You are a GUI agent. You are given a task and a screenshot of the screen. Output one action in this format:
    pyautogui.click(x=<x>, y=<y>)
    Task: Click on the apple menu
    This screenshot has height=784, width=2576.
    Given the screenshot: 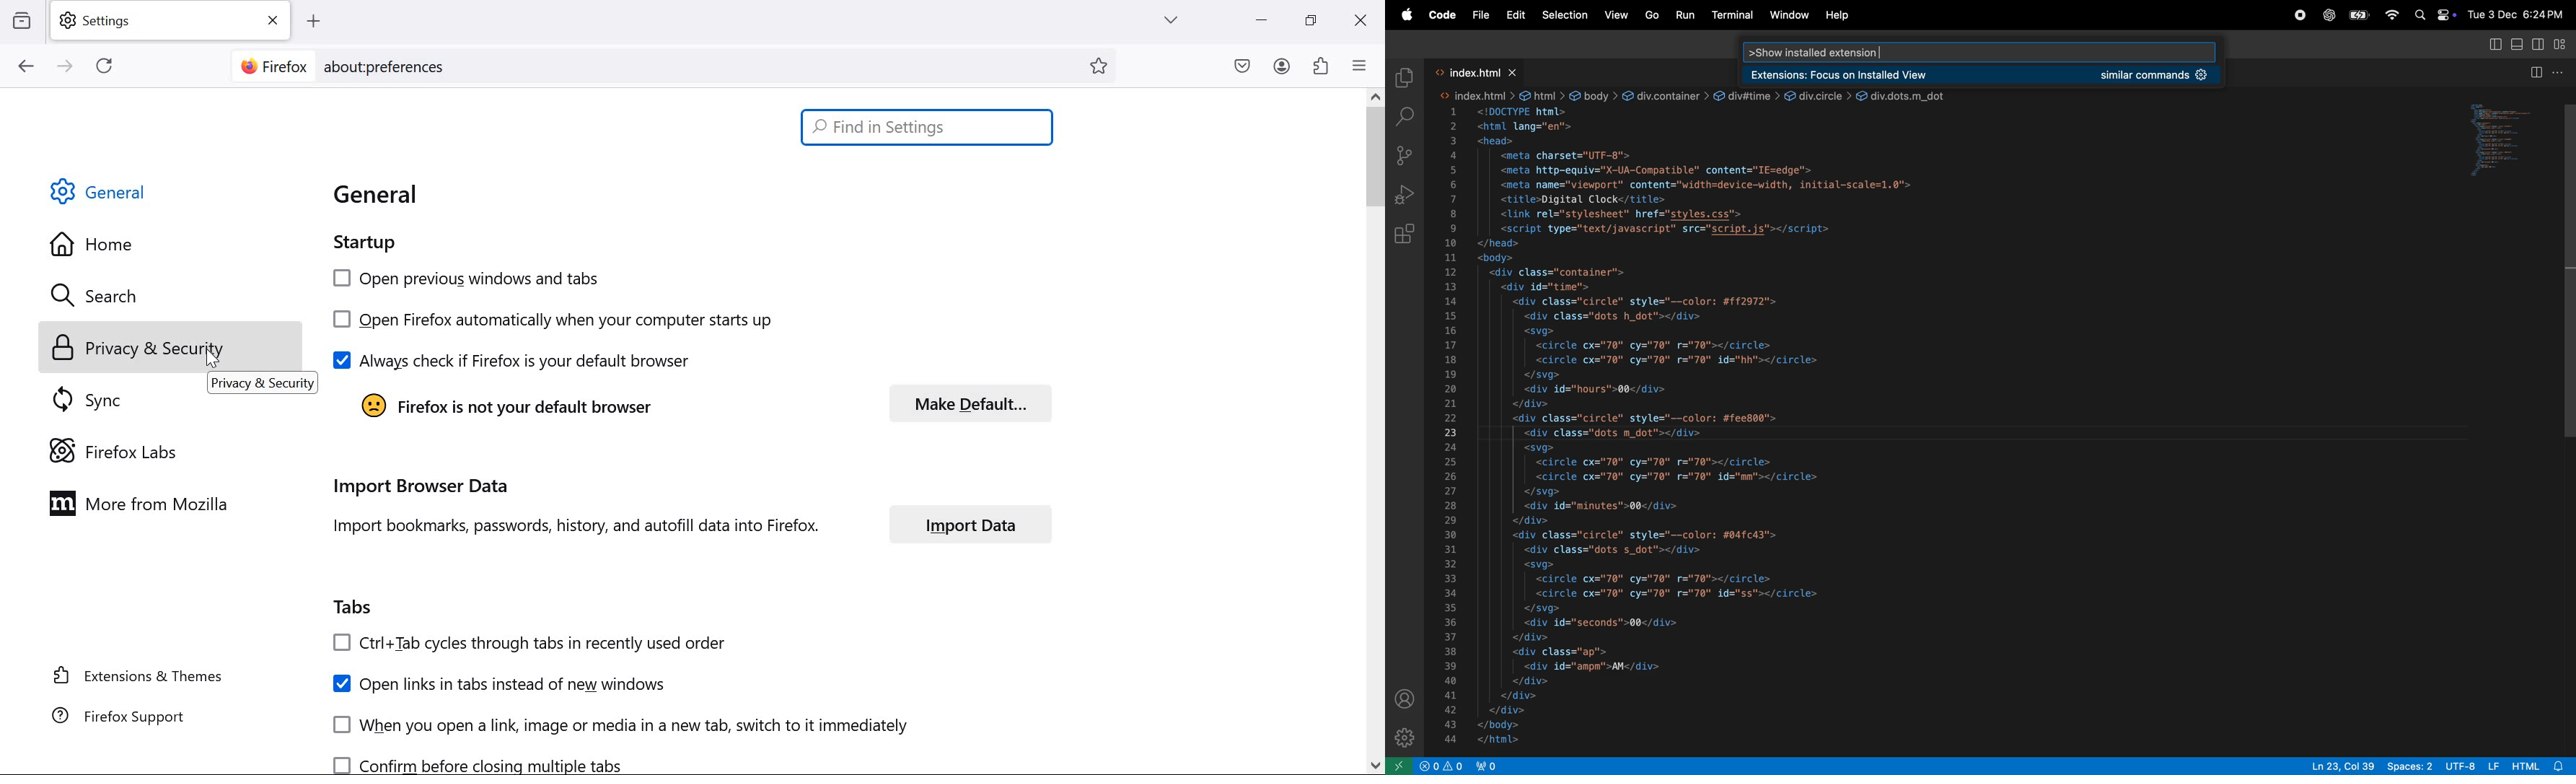 What is the action you would take?
    pyautogui.click(x=1406, y=15)
    